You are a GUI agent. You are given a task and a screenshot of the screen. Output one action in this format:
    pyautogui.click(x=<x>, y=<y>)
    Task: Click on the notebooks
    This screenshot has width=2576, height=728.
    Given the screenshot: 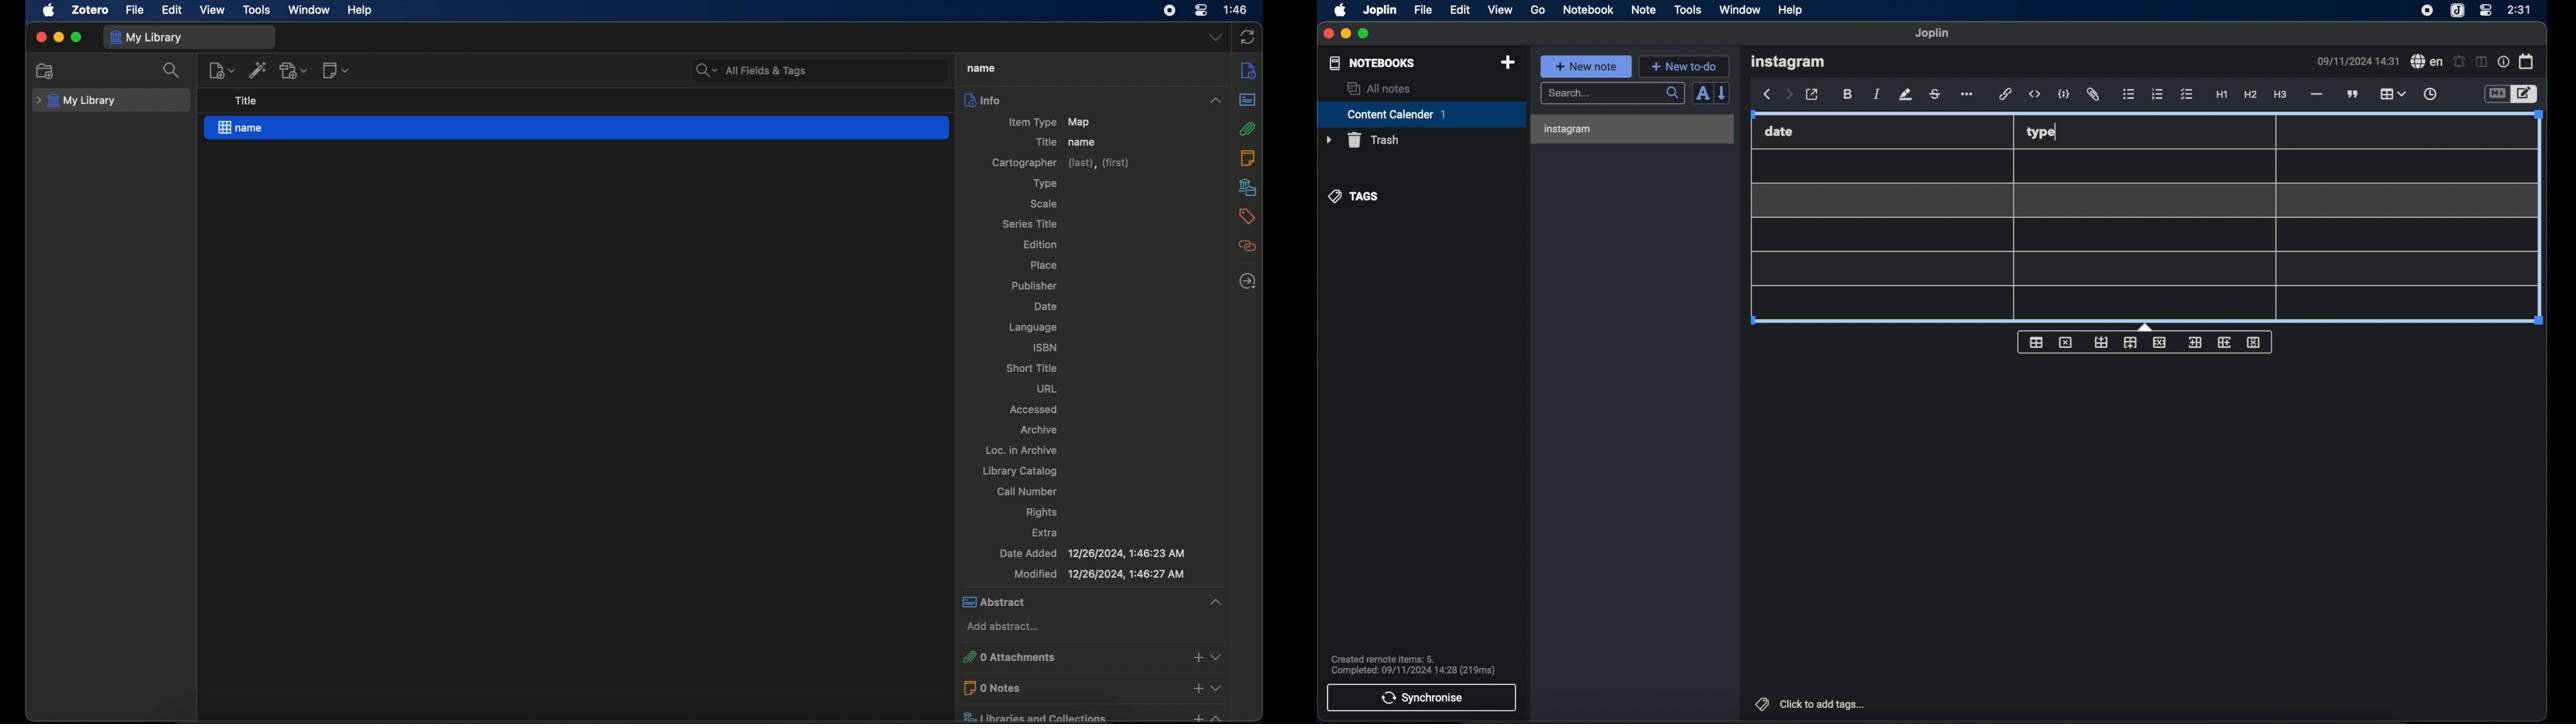 What is the action you would take?
    pyautogui.click(x=1373, y=63)
    